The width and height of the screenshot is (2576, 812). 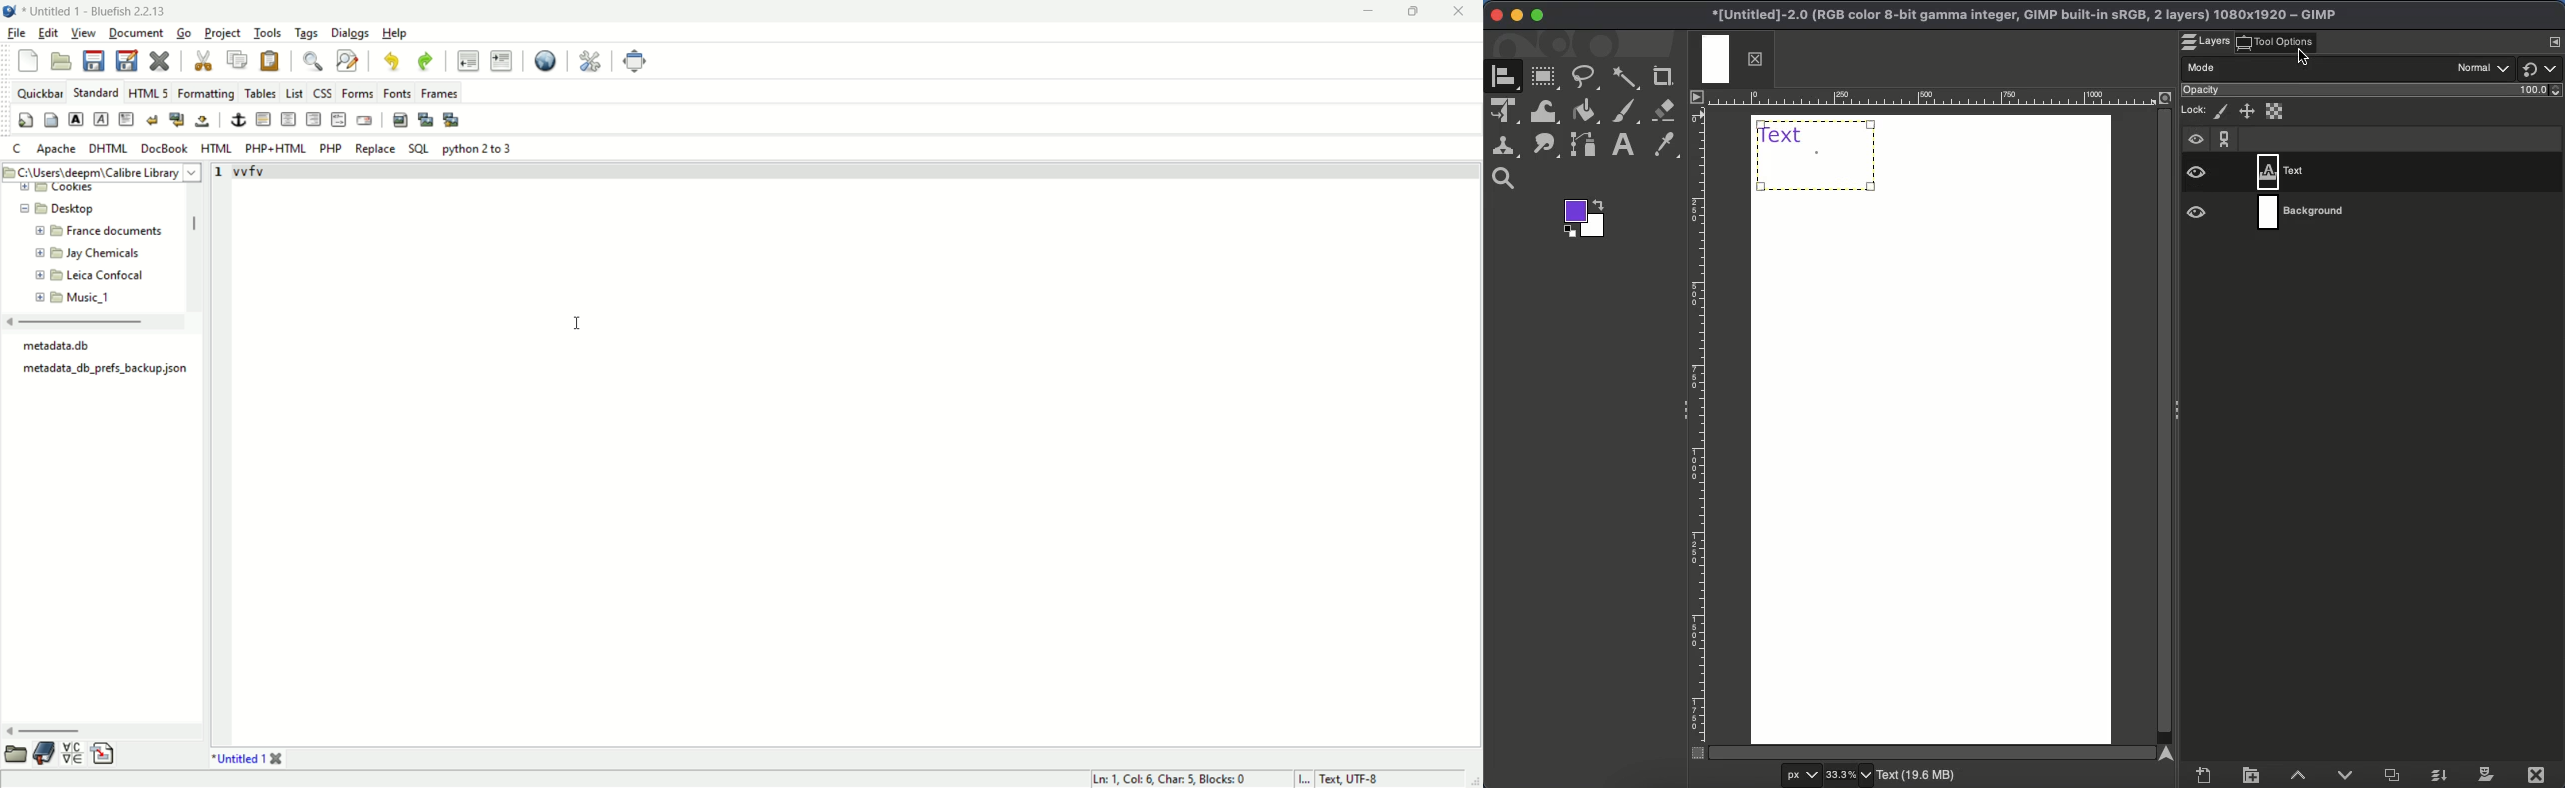 I want to click on px, so click(x=1798, y=776).